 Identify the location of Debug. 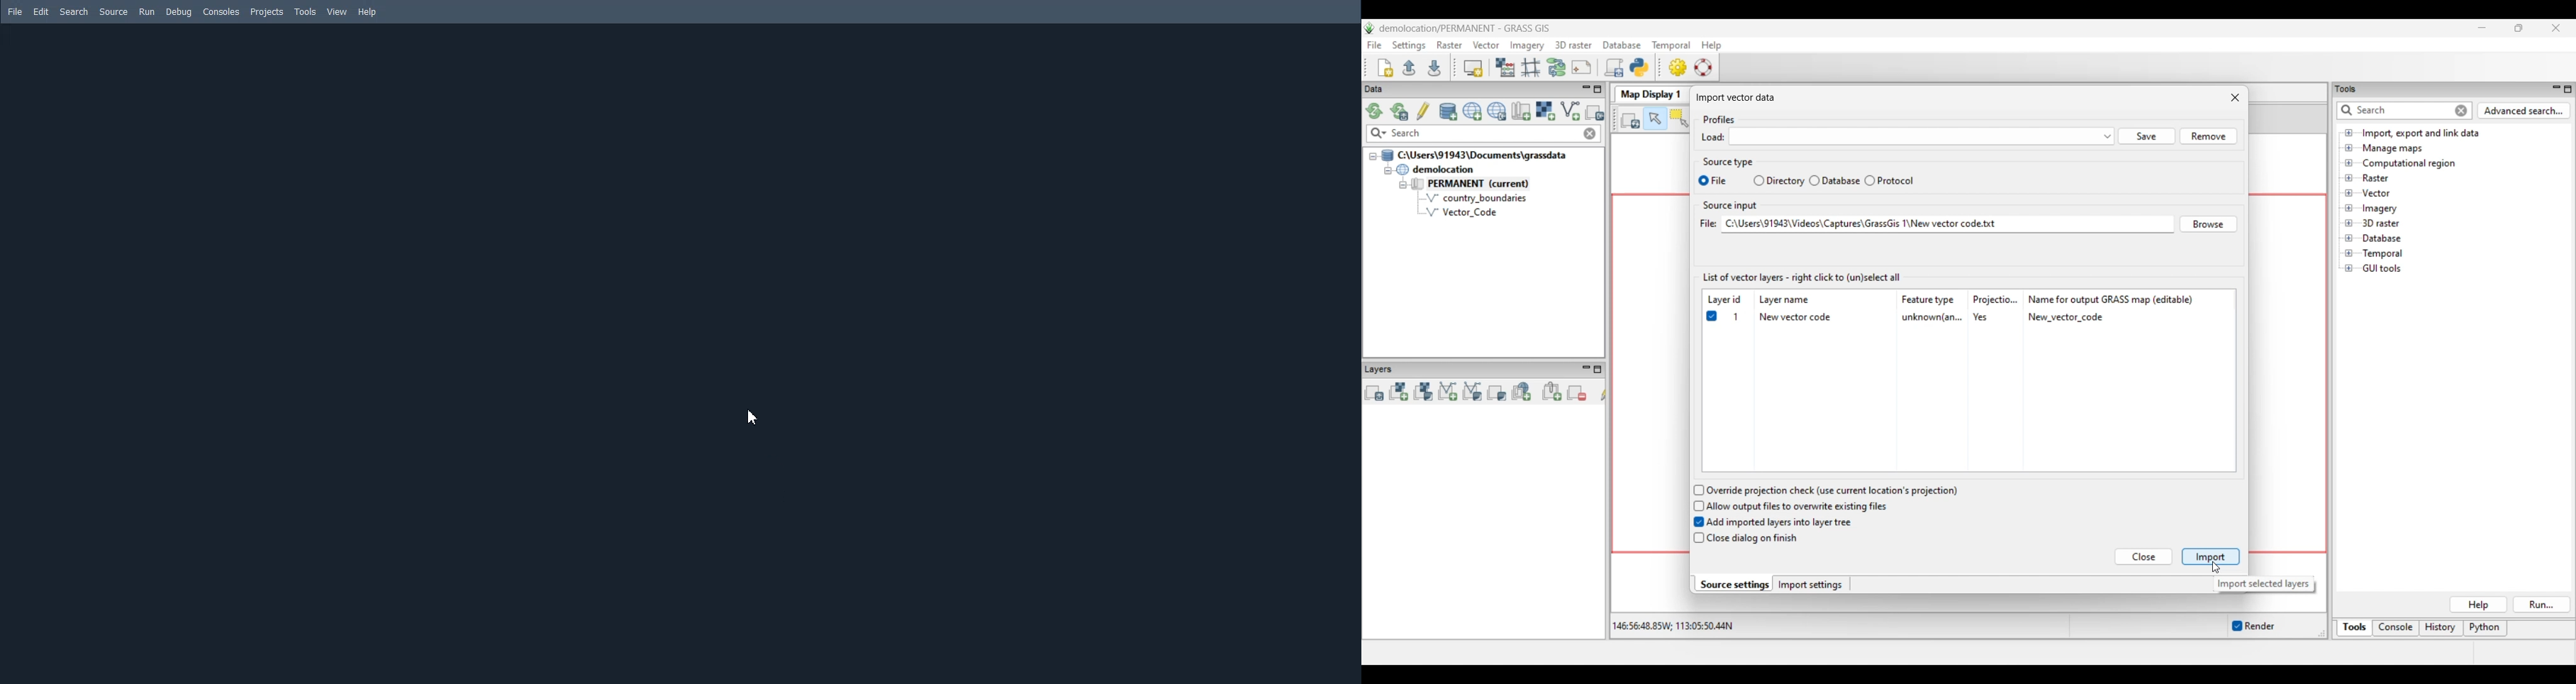
(179, 12).